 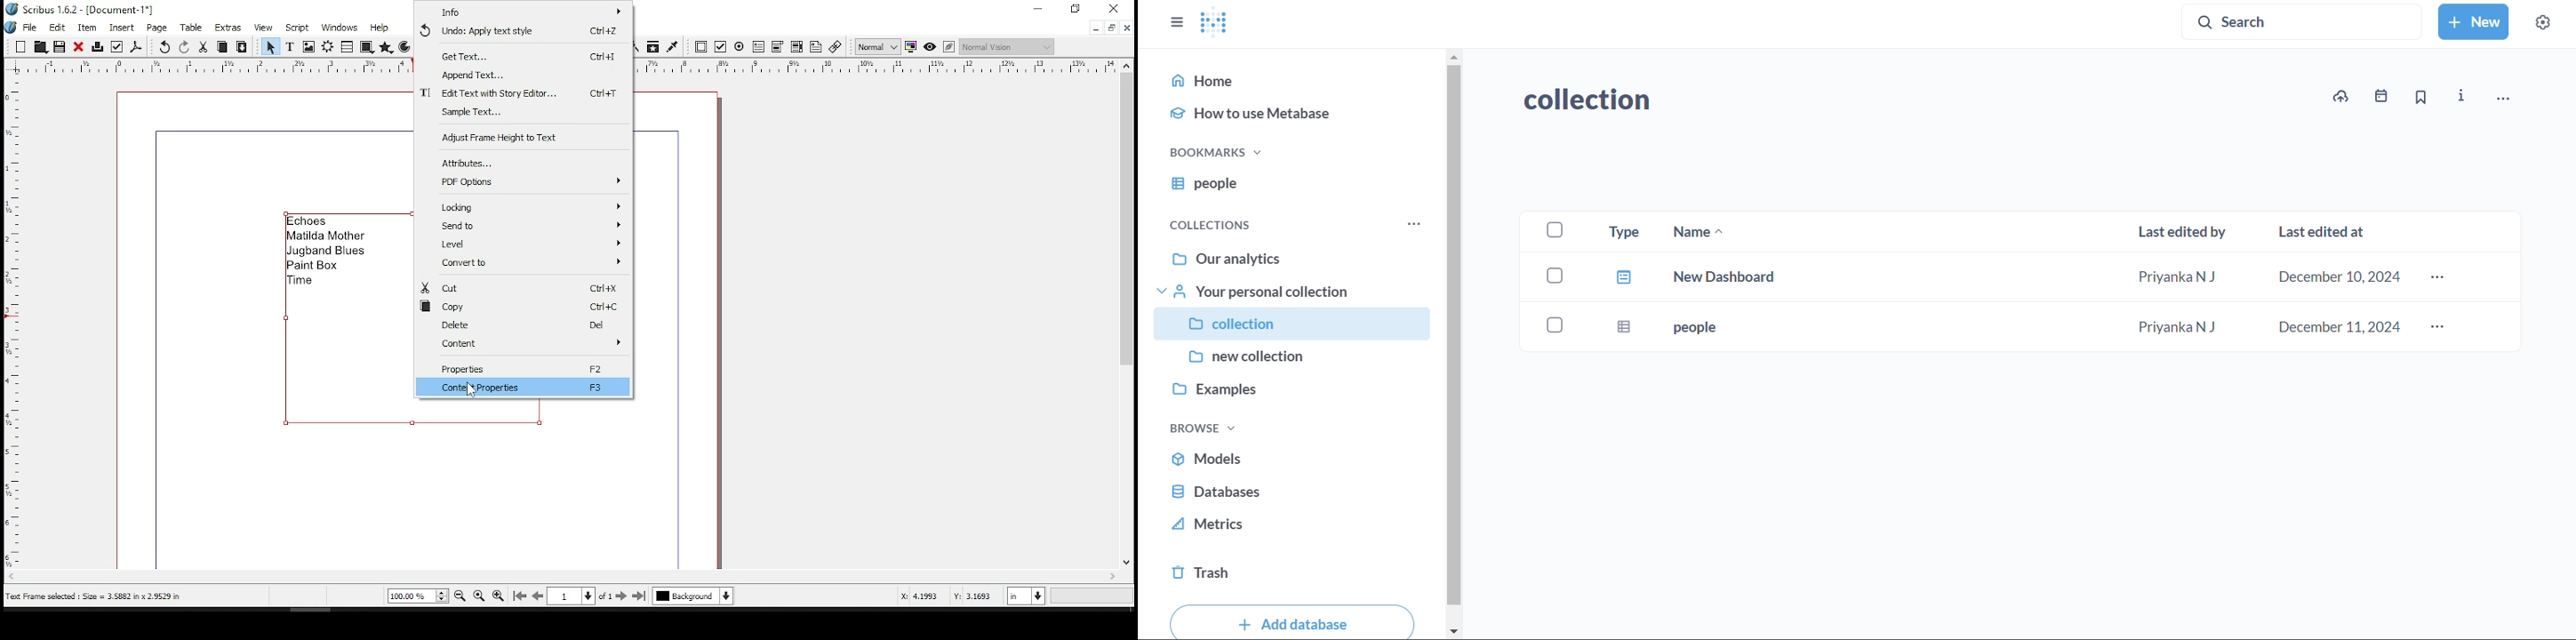 I want to click on PDF radio button, so click(x=740, y=47).